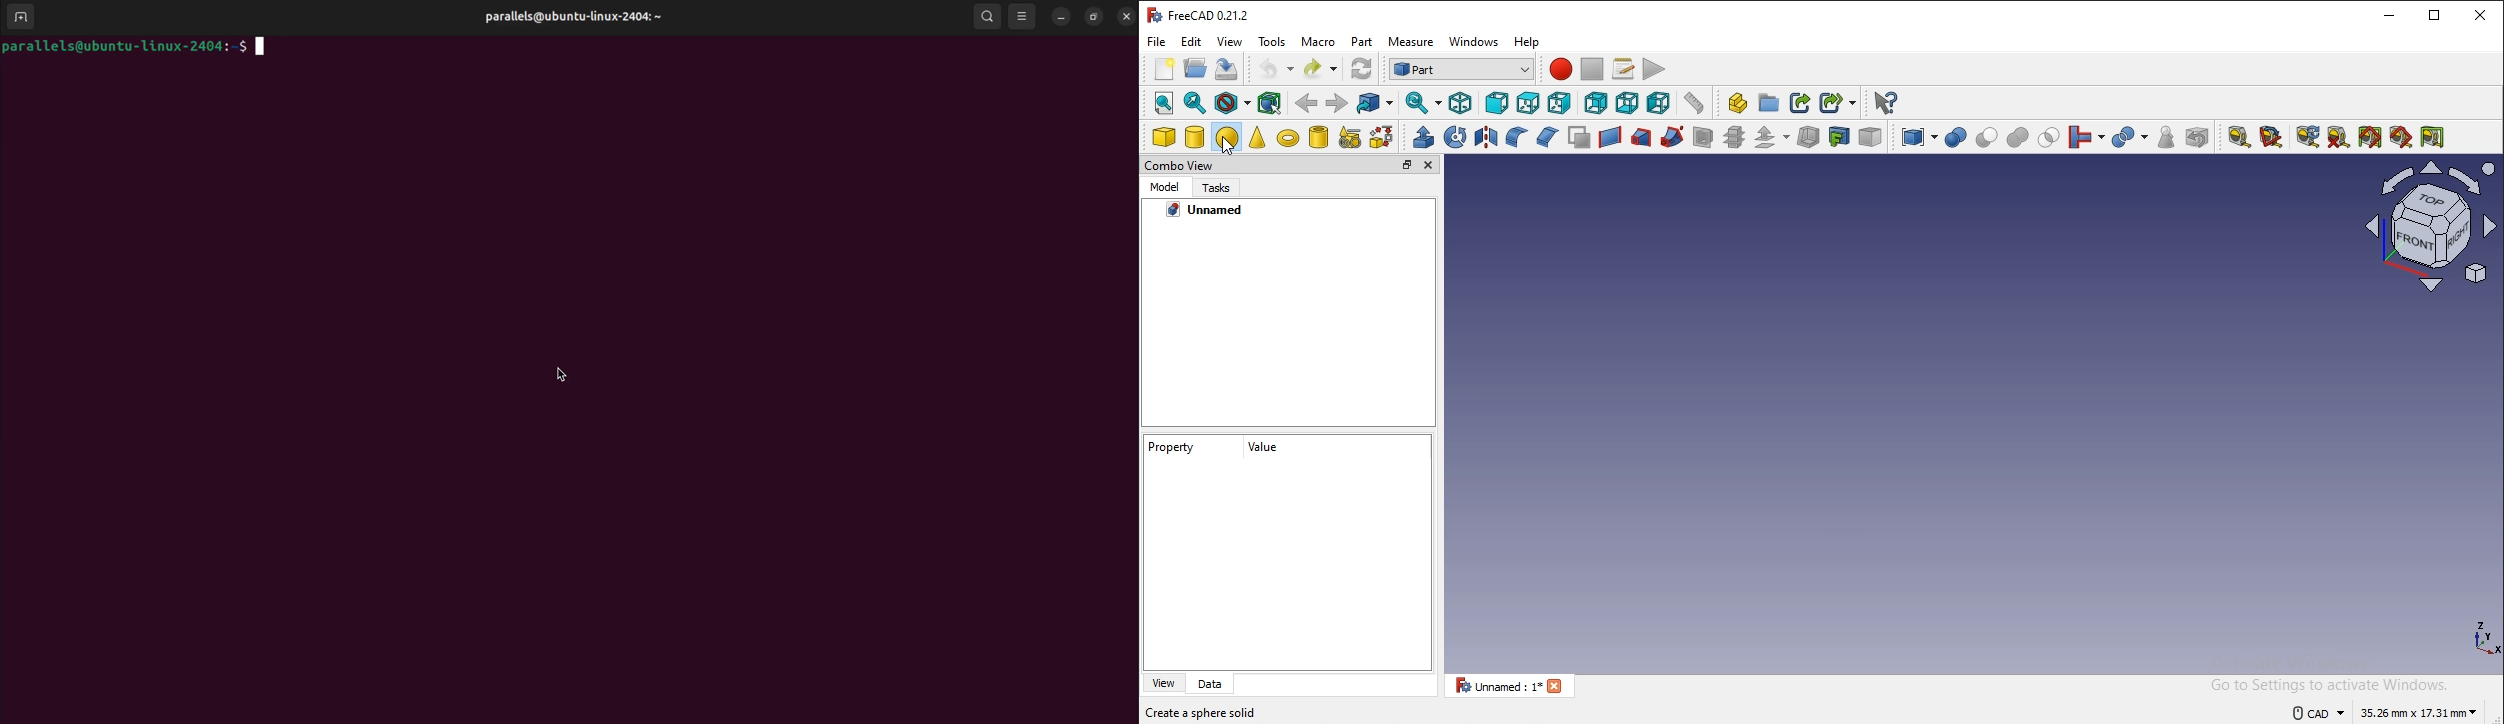 The image size is (2520, 728). Describe the element at coordinates (1643, 137) in the screenshot. I see `loft` at that location.